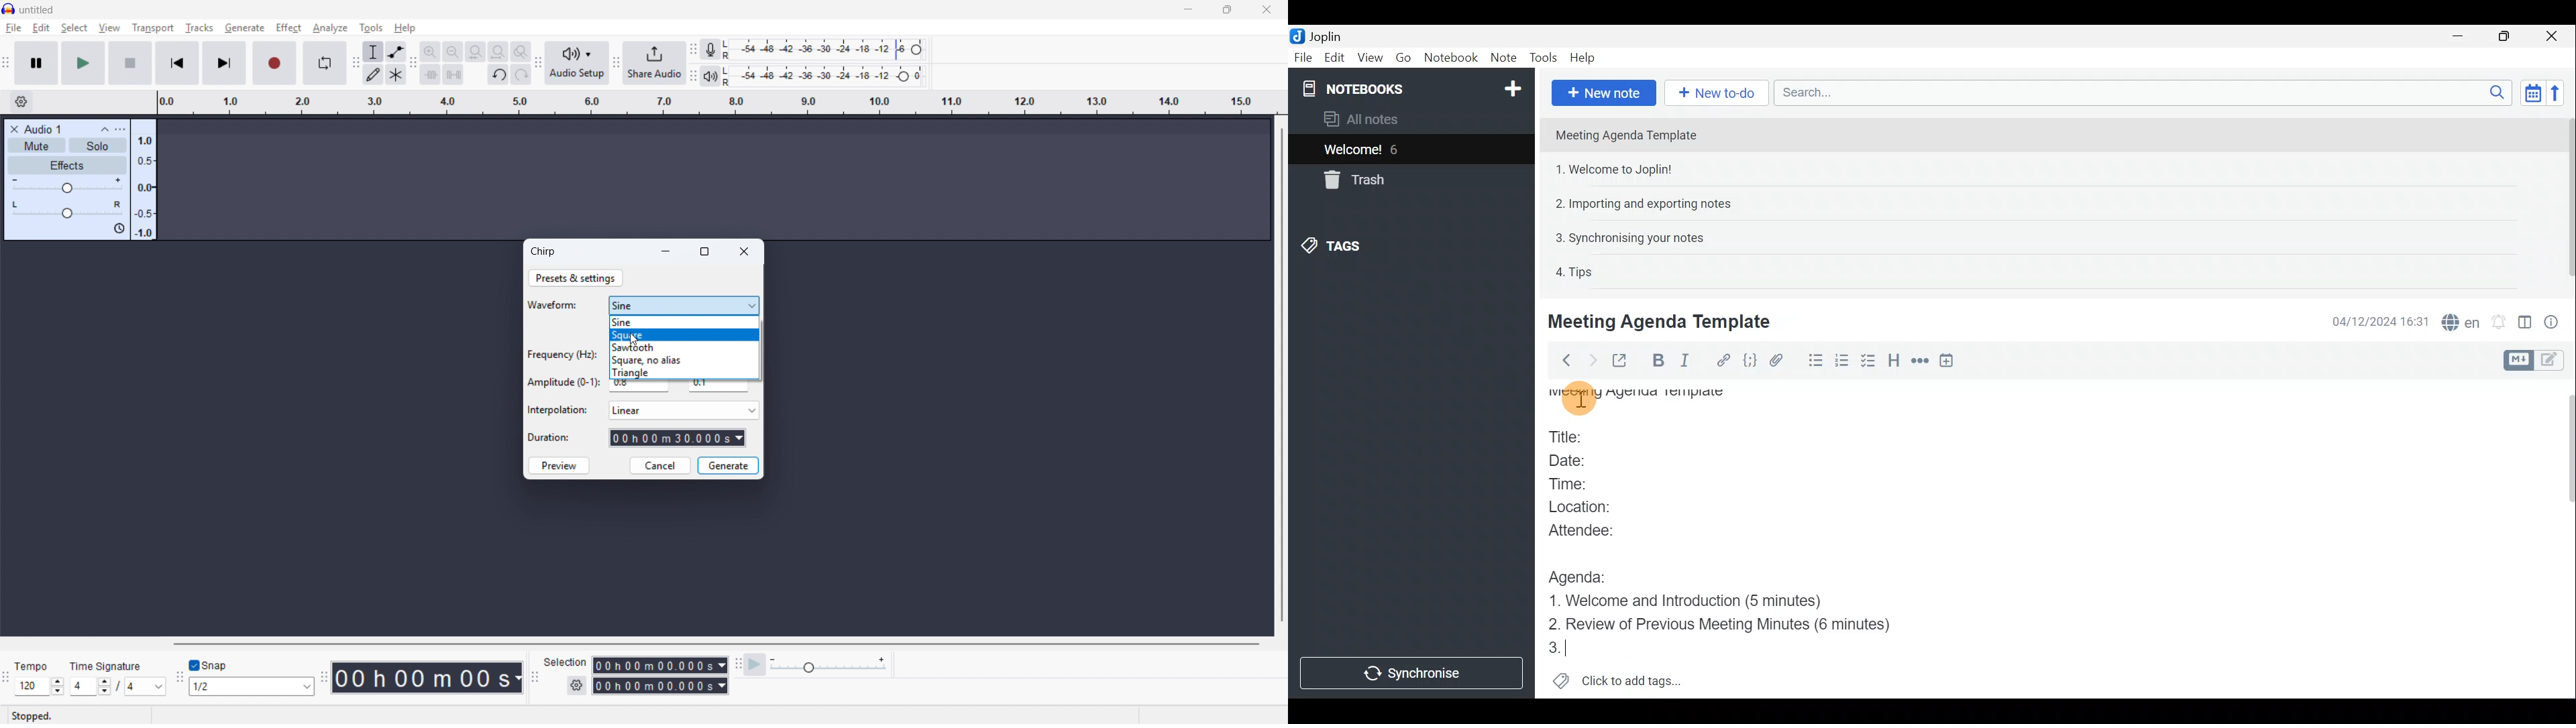 Image resolution: width=2576 pixels, height=728 pixels. Describe the element at coordinates (43, 129) in the screenshot. I see `Audio 1` at that location.